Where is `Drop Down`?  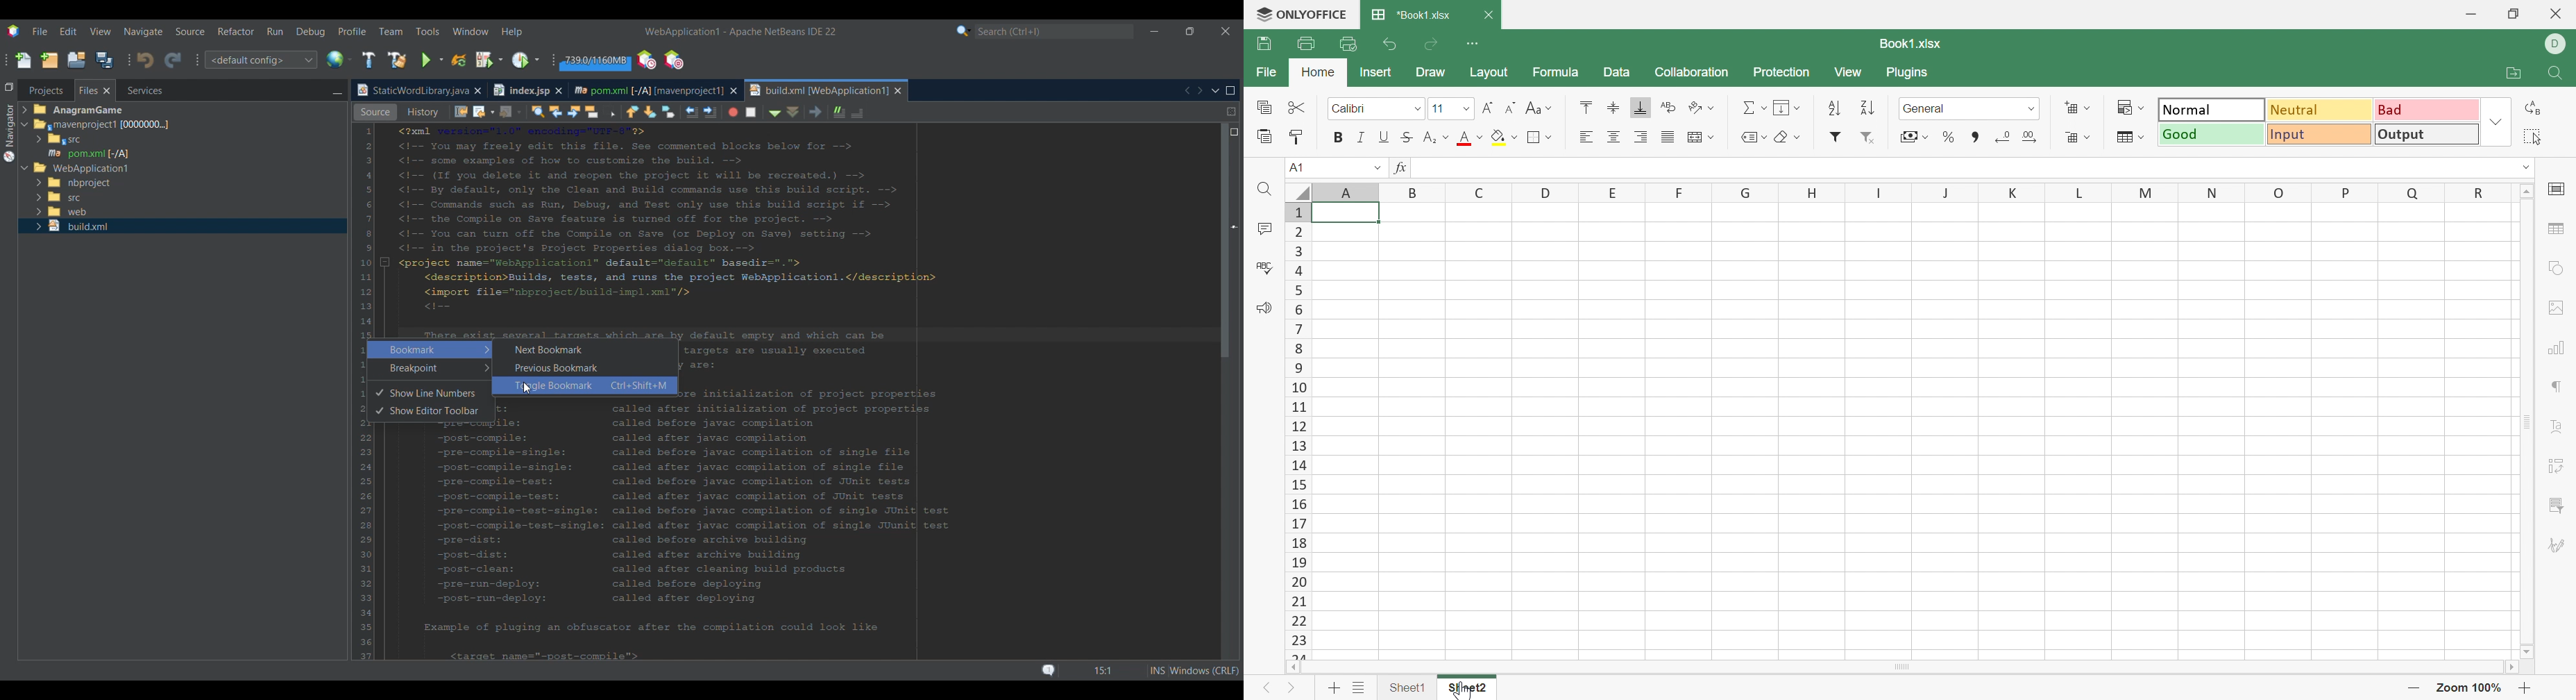 Drop Down is located at coordinates (2087, 108).